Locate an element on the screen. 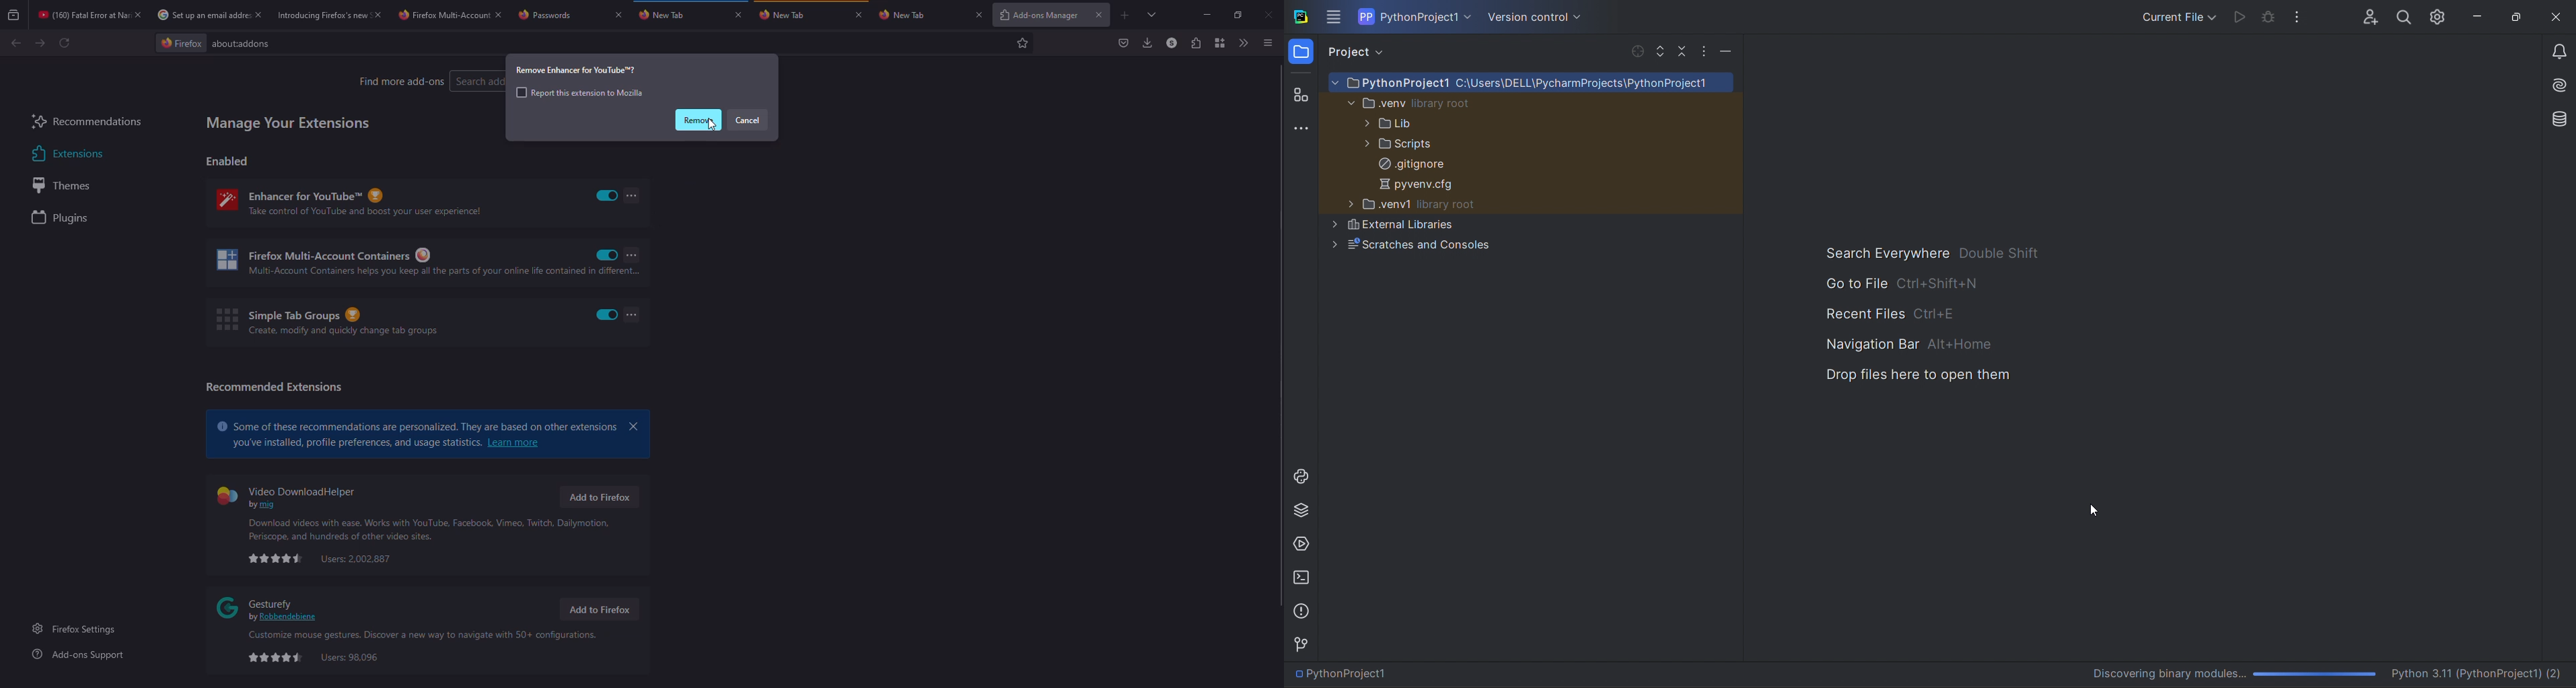  plugins is located at coordinates (63, 219).